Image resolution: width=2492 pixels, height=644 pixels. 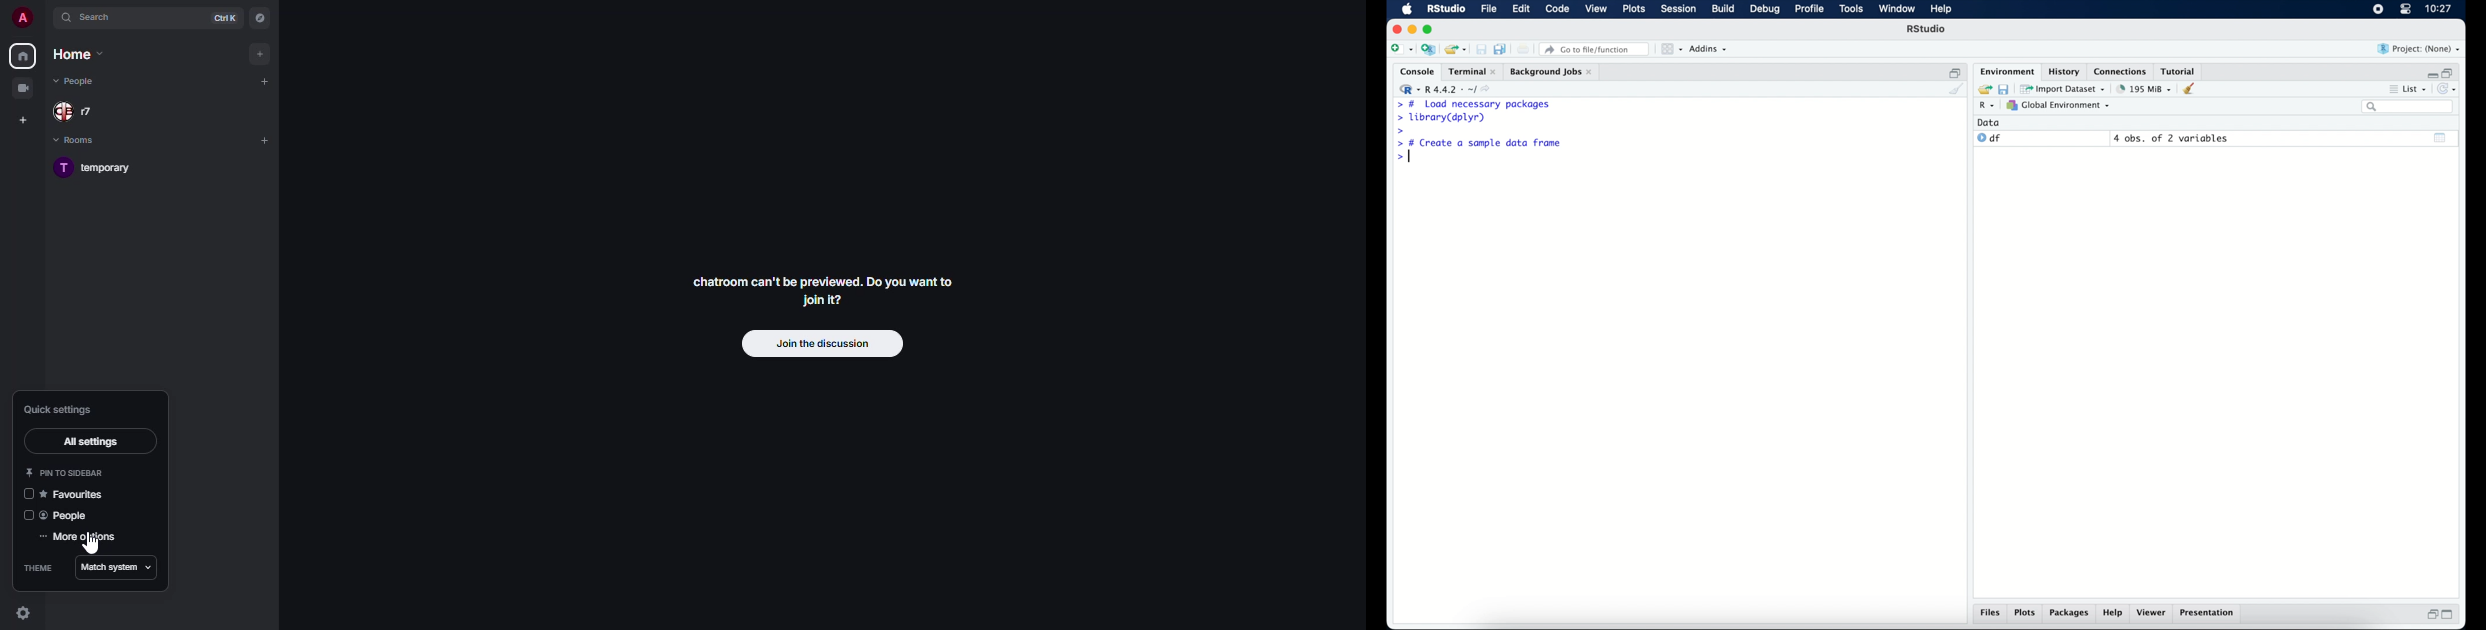 I want to click on restore down, so click(x=1955, y=72).